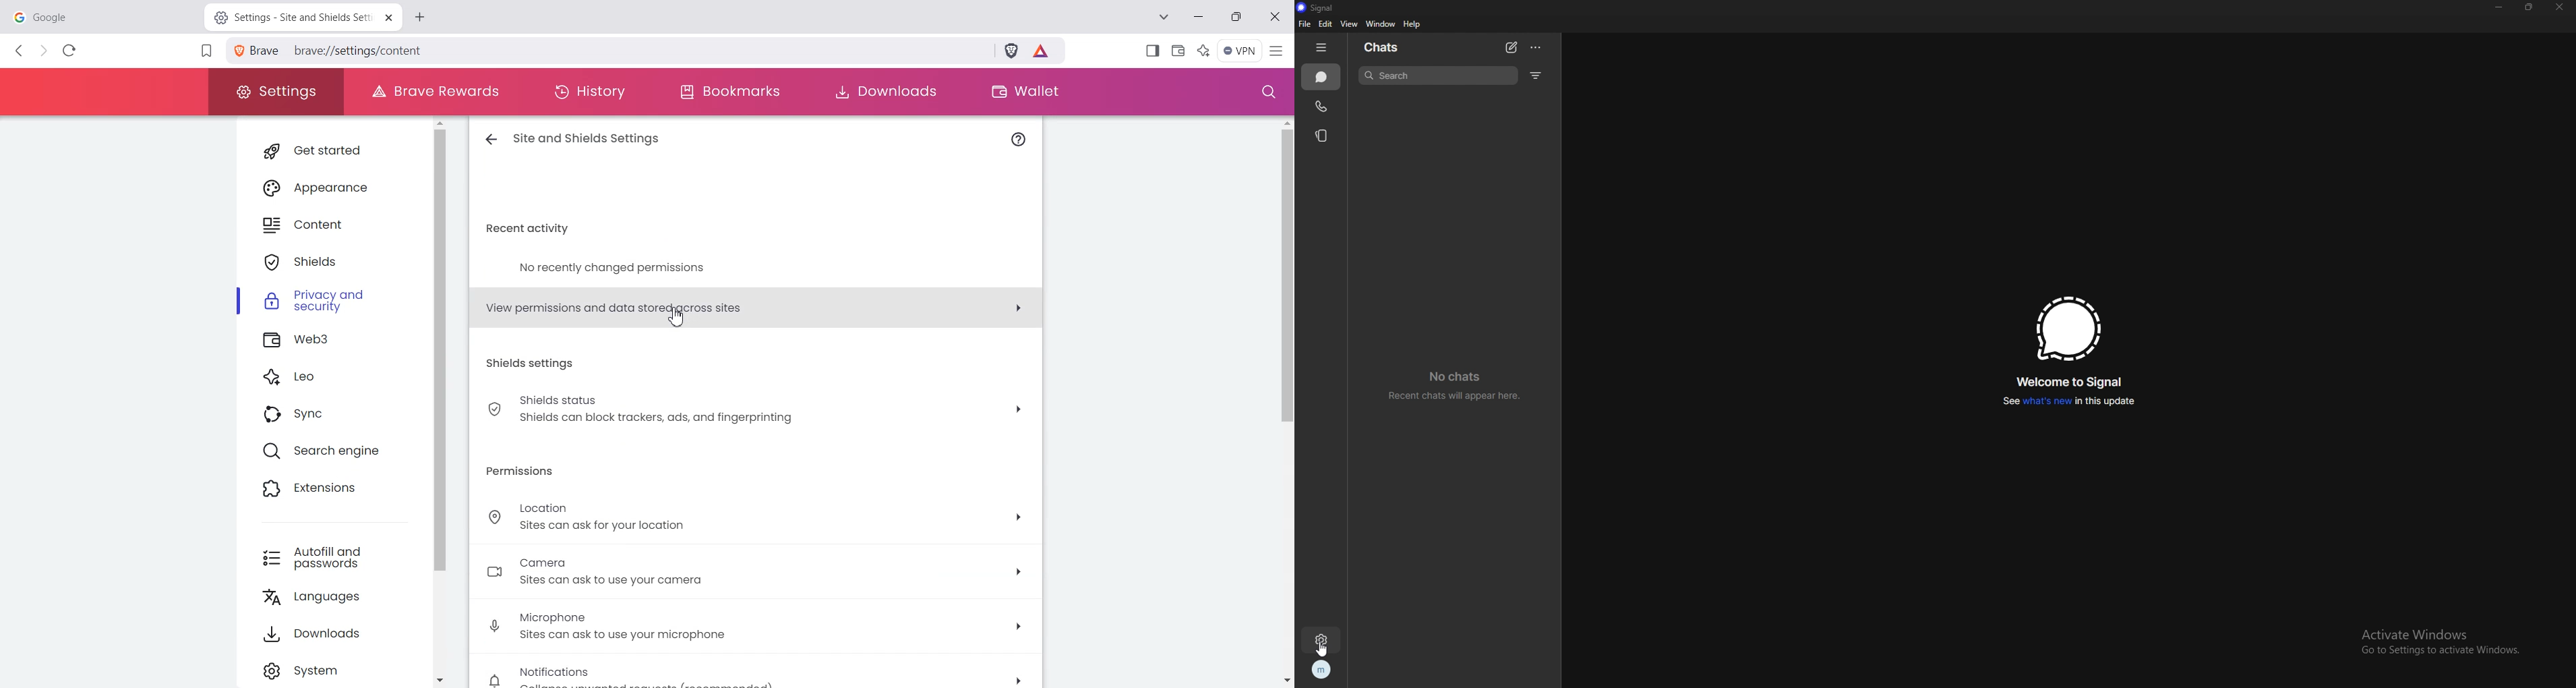  I want to click on stories, so click(1324, 136).